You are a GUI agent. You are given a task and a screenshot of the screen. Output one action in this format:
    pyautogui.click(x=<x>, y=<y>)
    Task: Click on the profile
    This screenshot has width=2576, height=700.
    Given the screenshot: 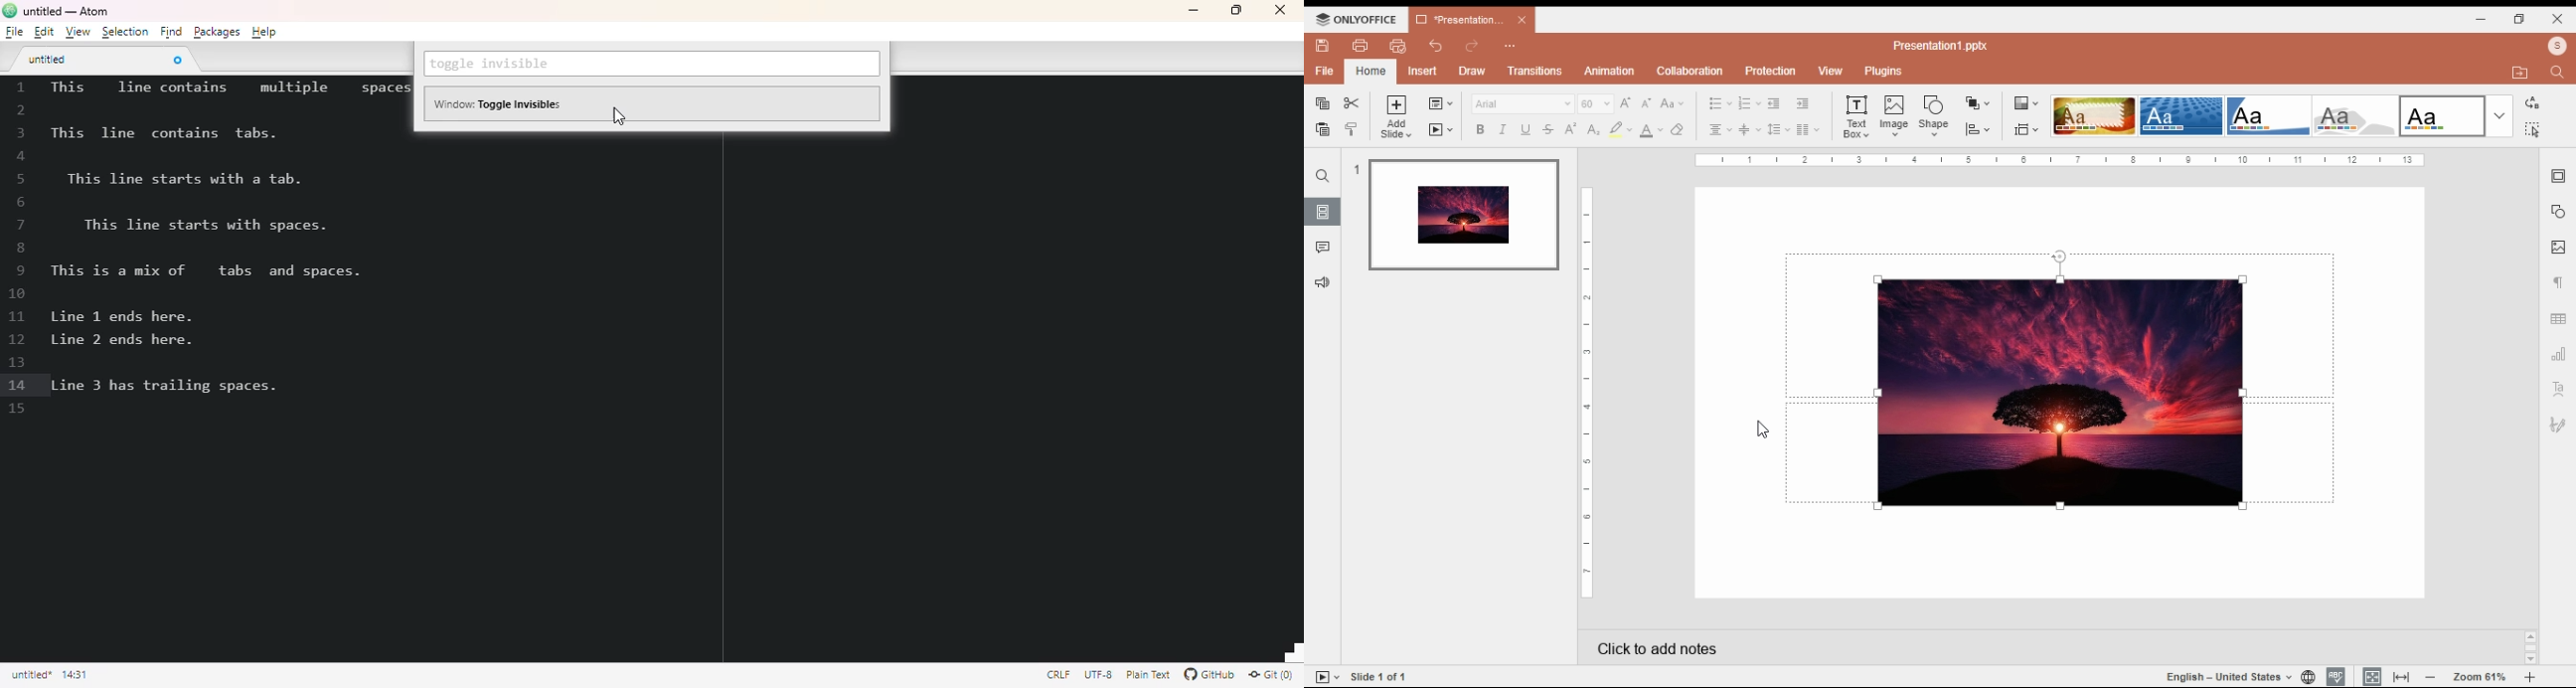 What is the action you would take?
    pyautogui.click(x=2557, y=48)
    